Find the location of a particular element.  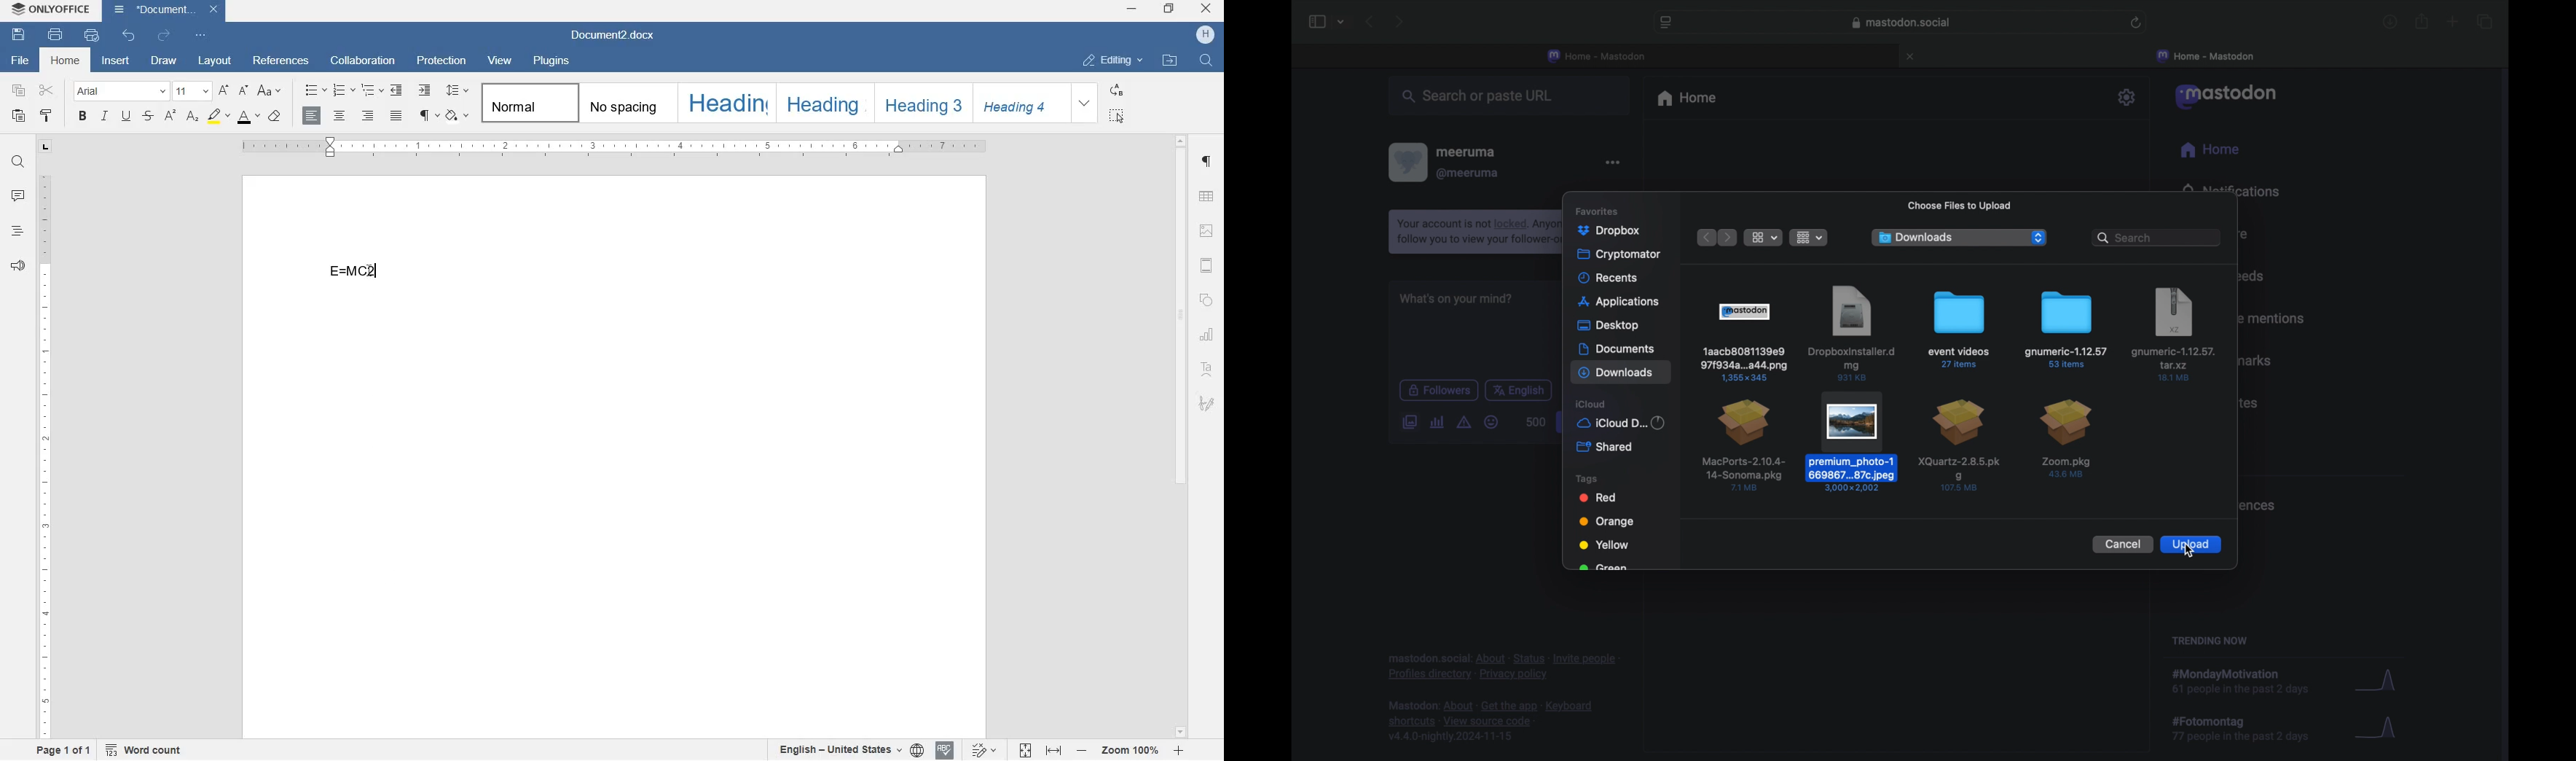

align left is located at coordinates (311, 115).